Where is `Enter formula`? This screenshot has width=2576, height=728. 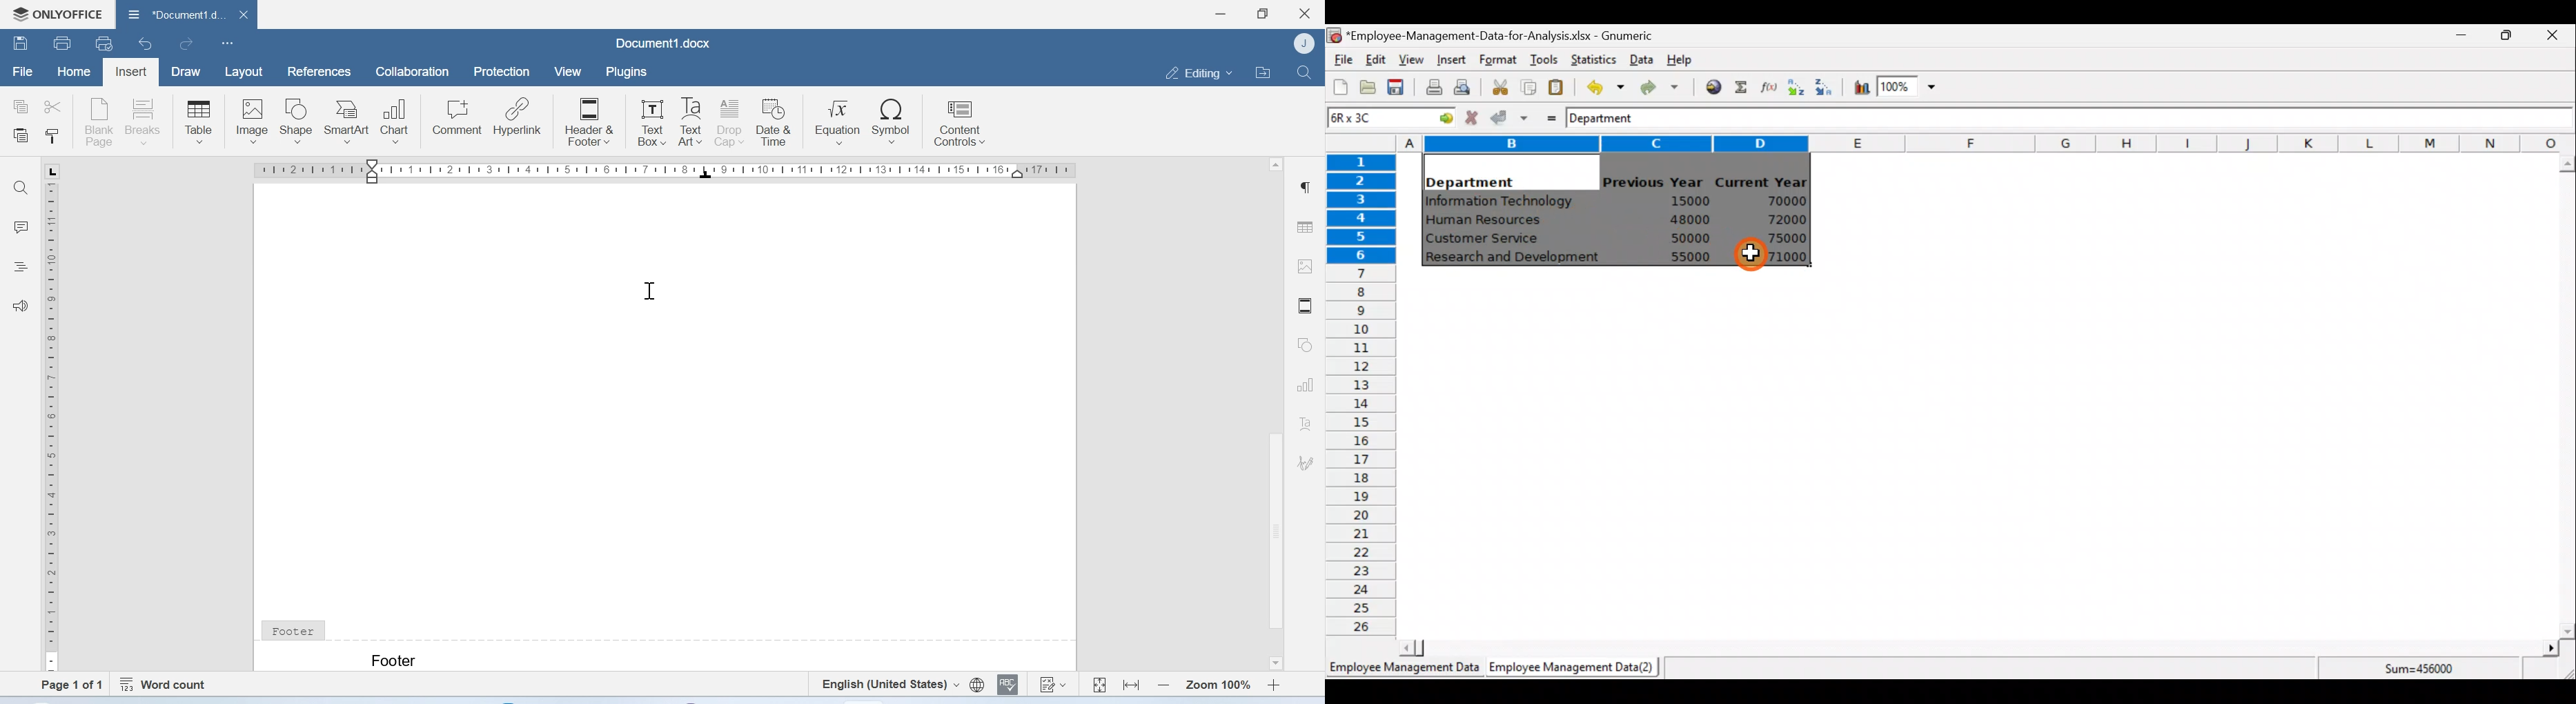
Enter formula is located at coordinates (1548, 115).